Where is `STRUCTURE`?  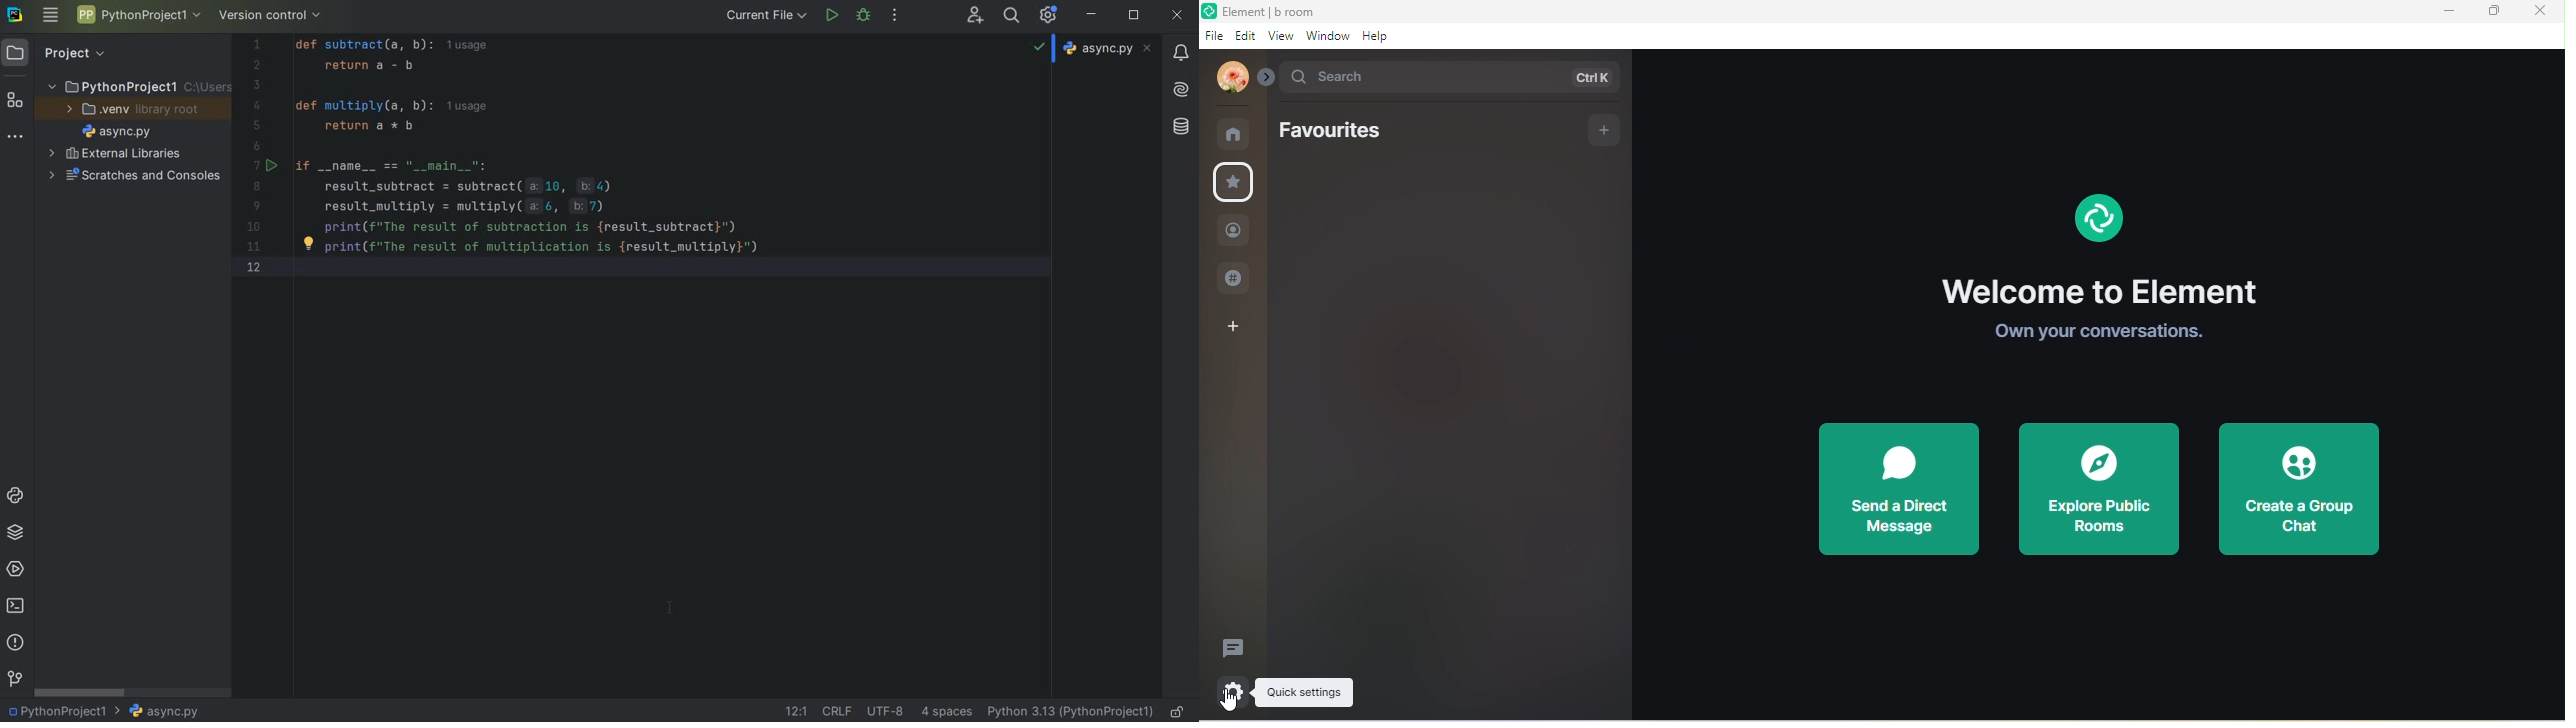
STRUCTURE is located at coordinates (16, 102).